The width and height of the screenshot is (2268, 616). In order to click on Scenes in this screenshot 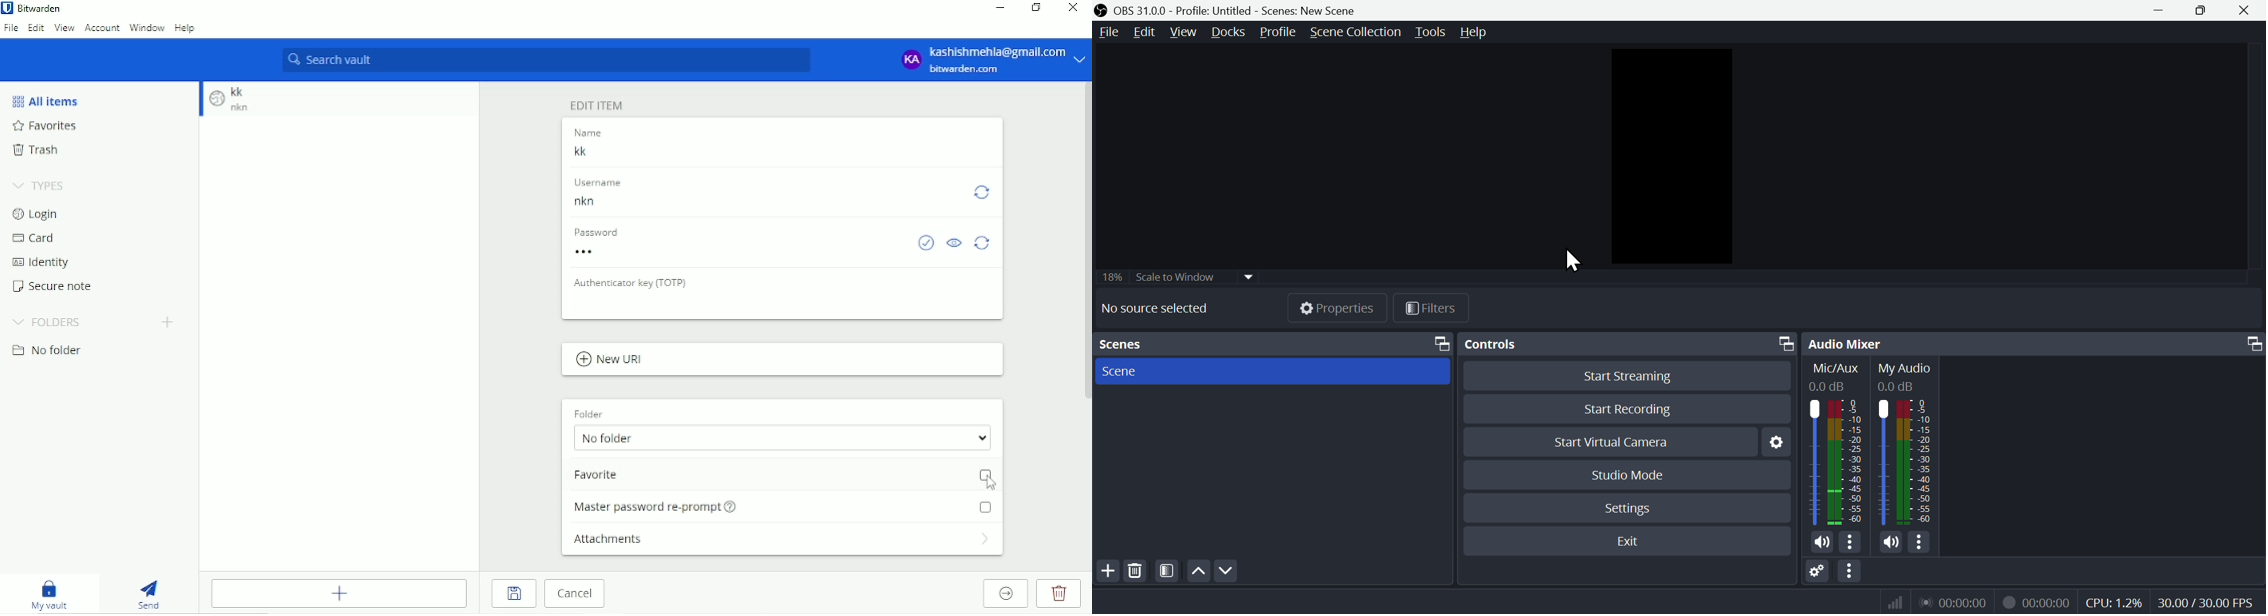, I will do `click(1137, 344)`.